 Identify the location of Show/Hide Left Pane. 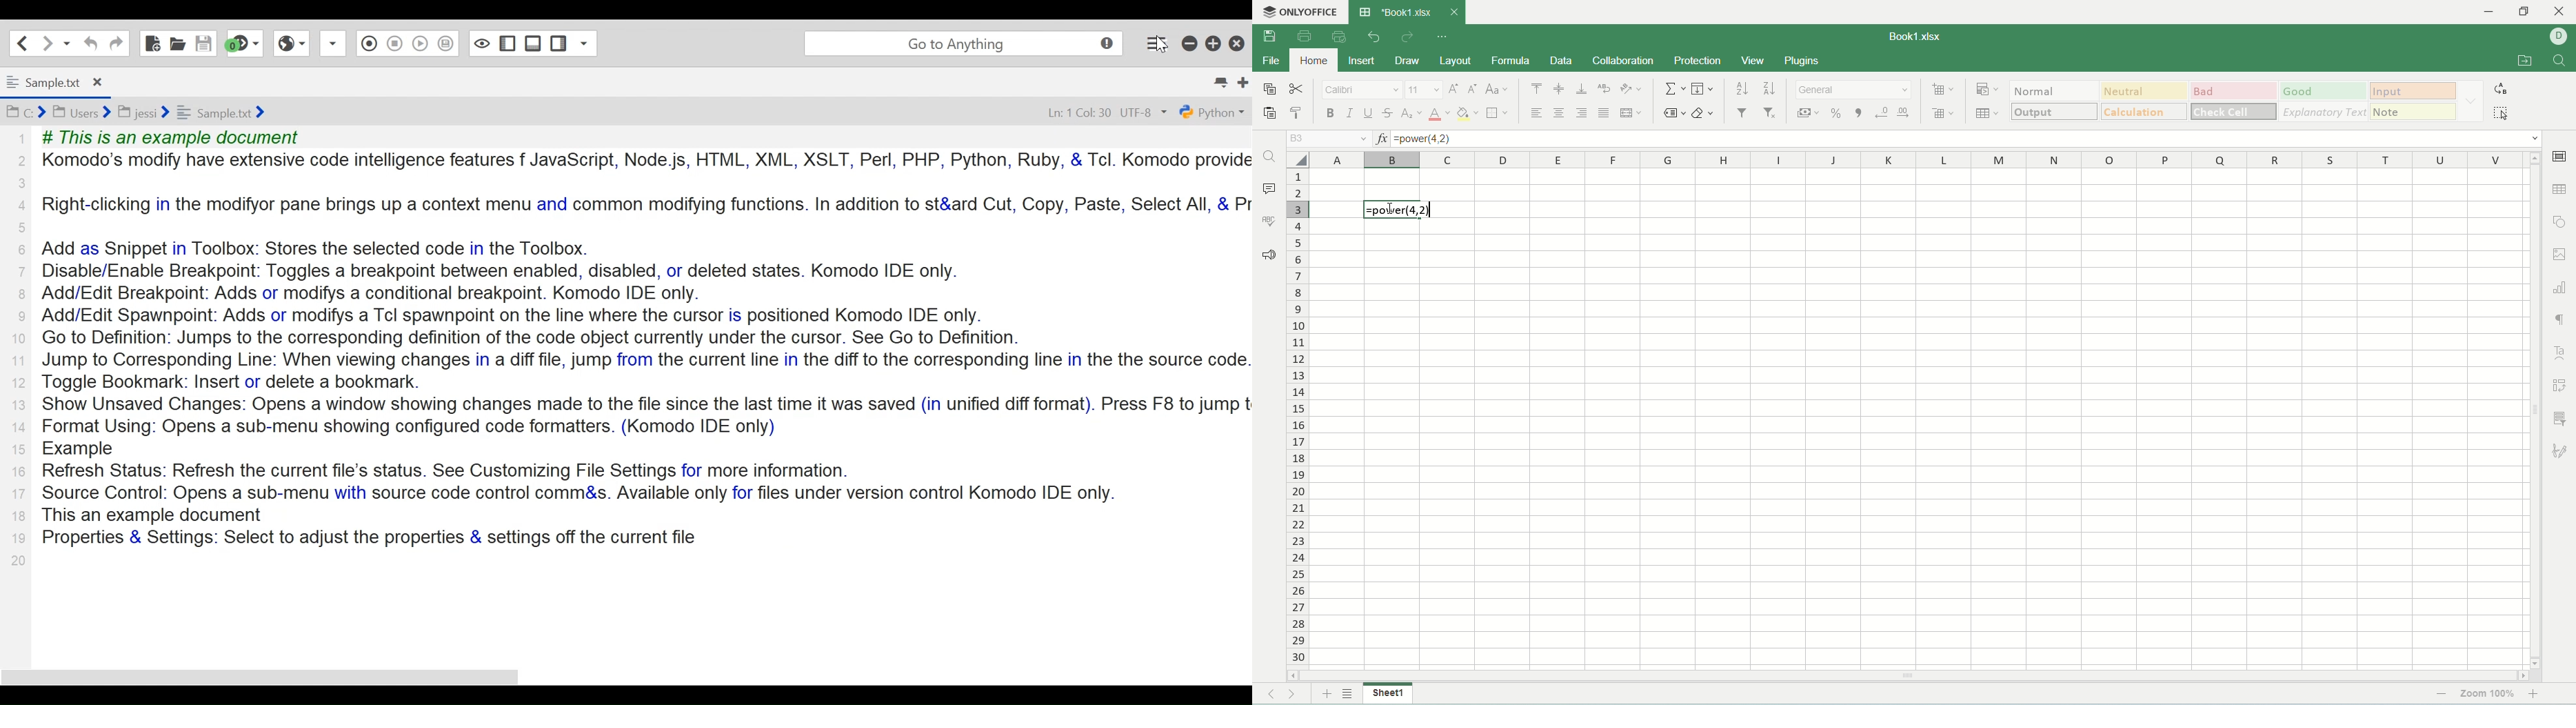
(534, 43).